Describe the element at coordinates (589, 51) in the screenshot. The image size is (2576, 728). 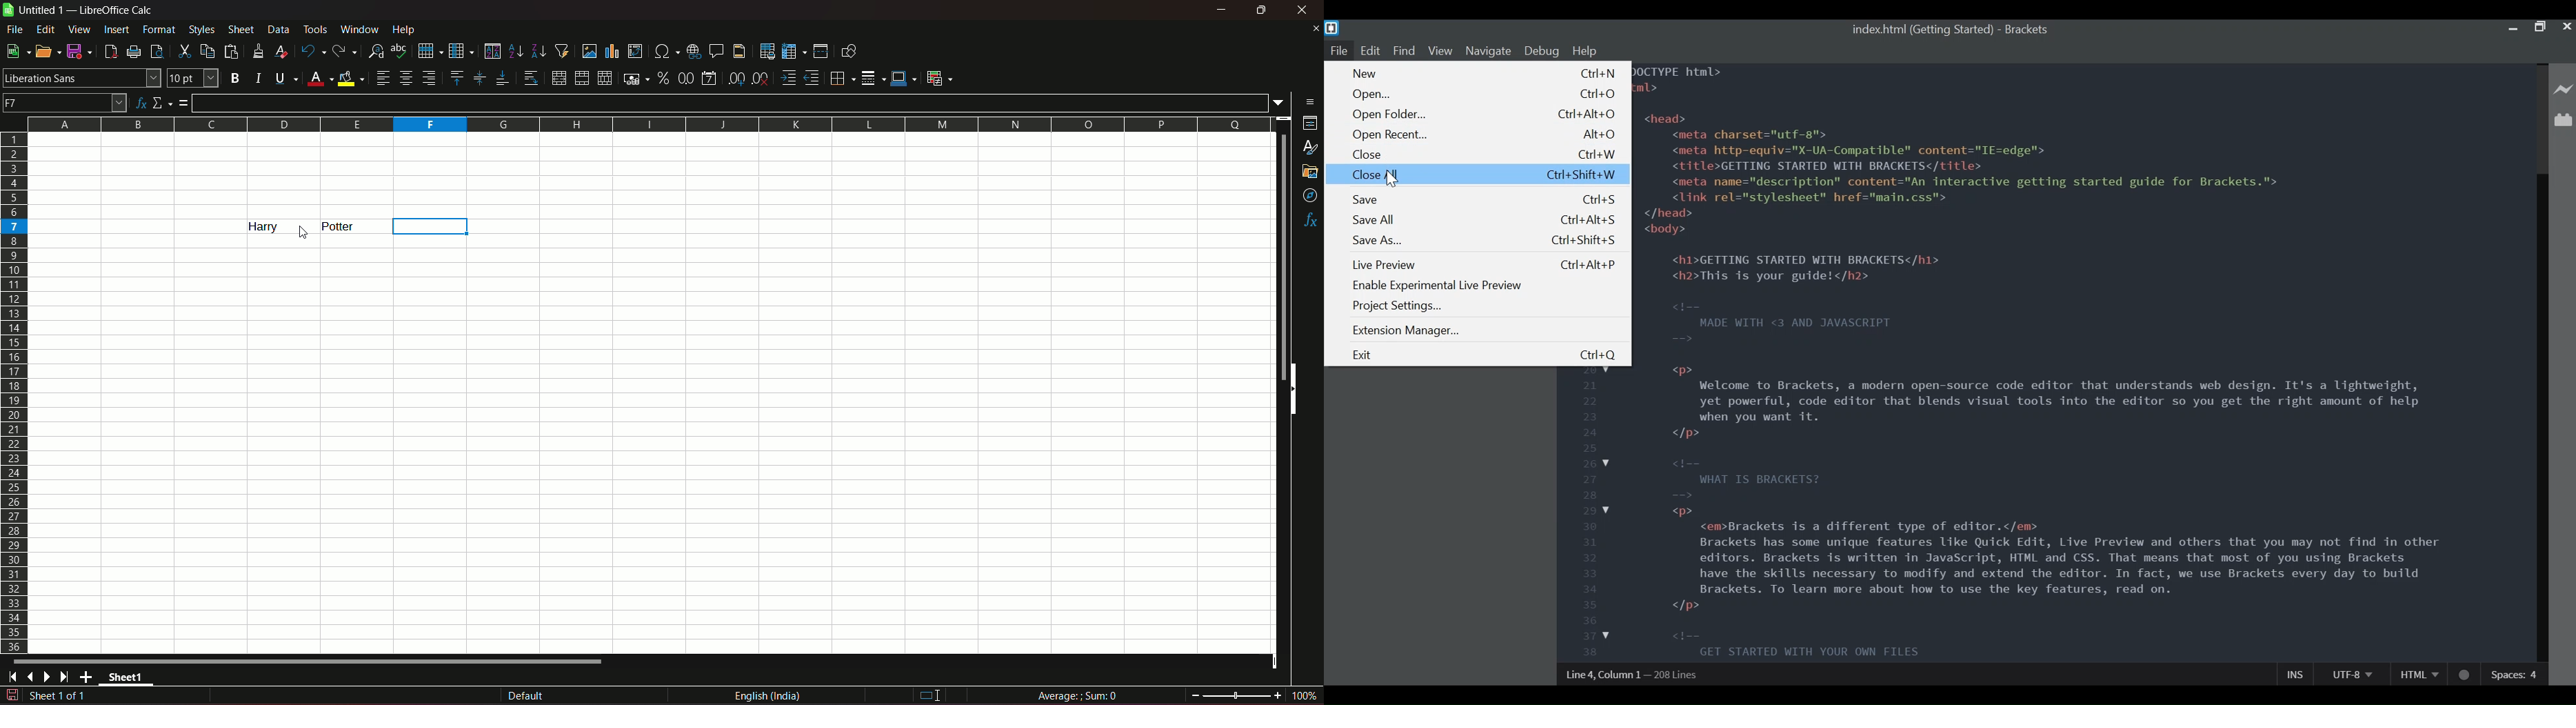
I see `insert image` at that location.